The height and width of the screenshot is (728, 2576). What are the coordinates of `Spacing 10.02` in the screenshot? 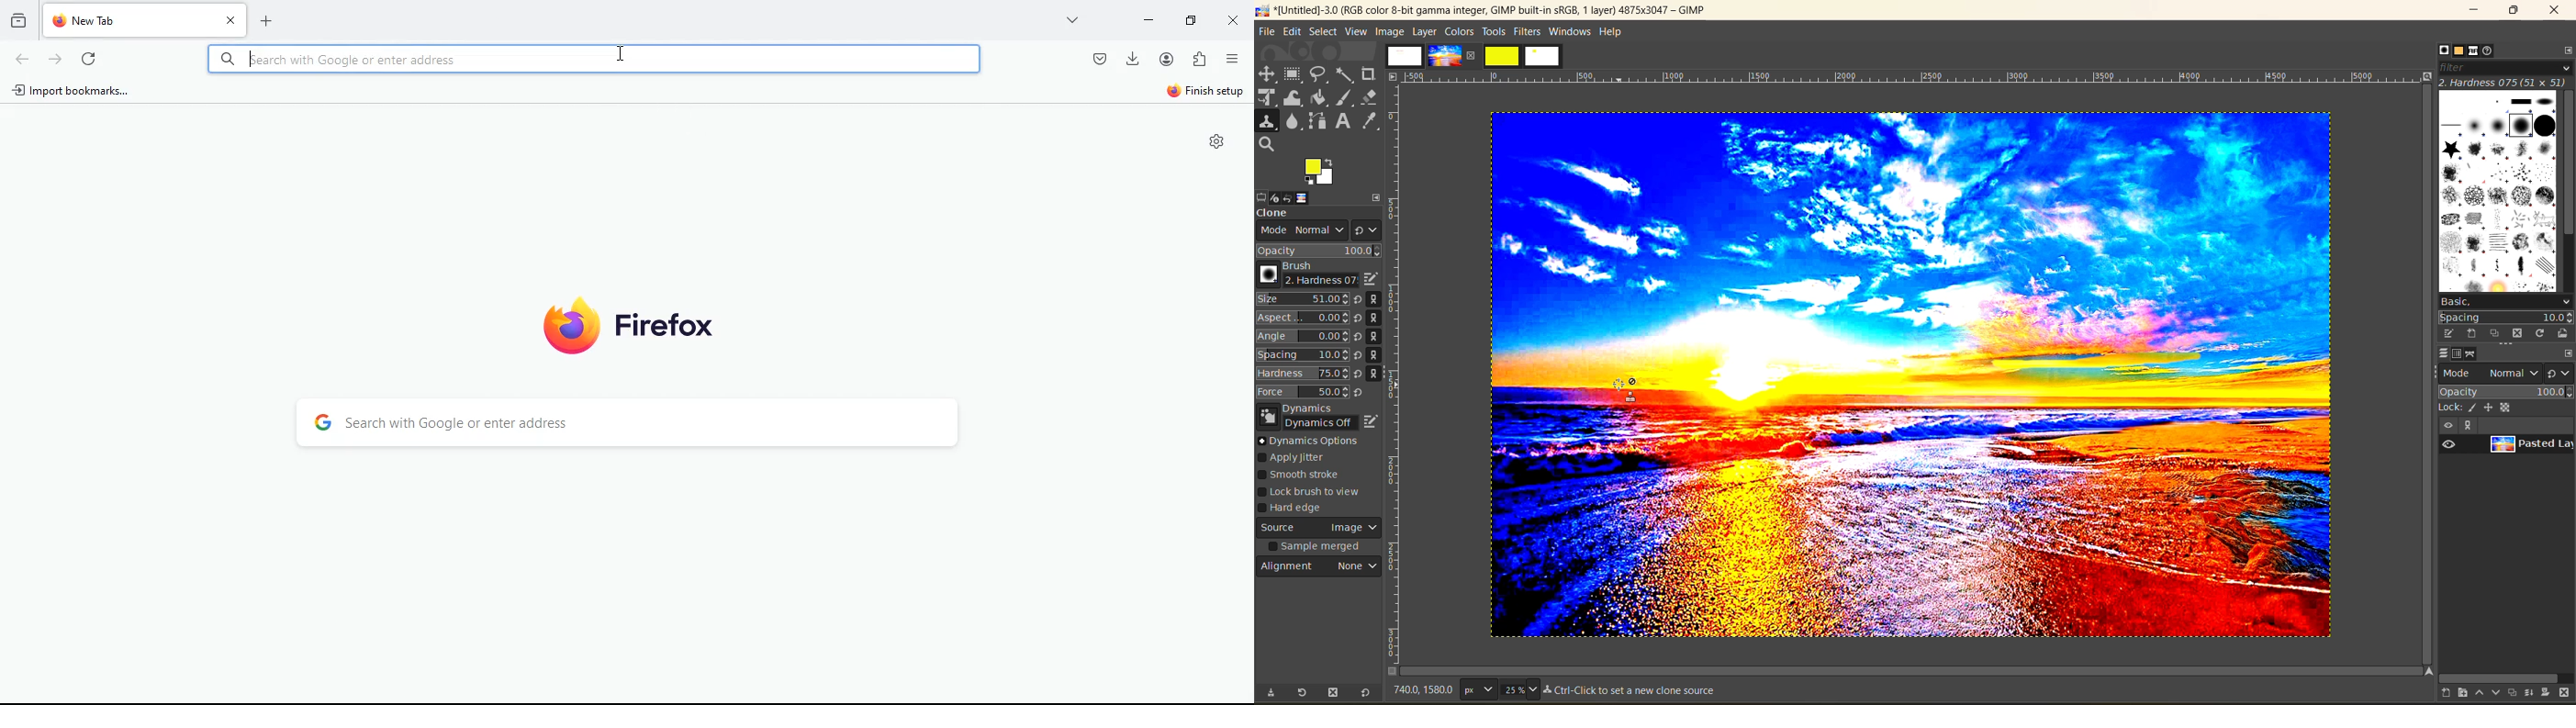 It's located at (1304, 355).